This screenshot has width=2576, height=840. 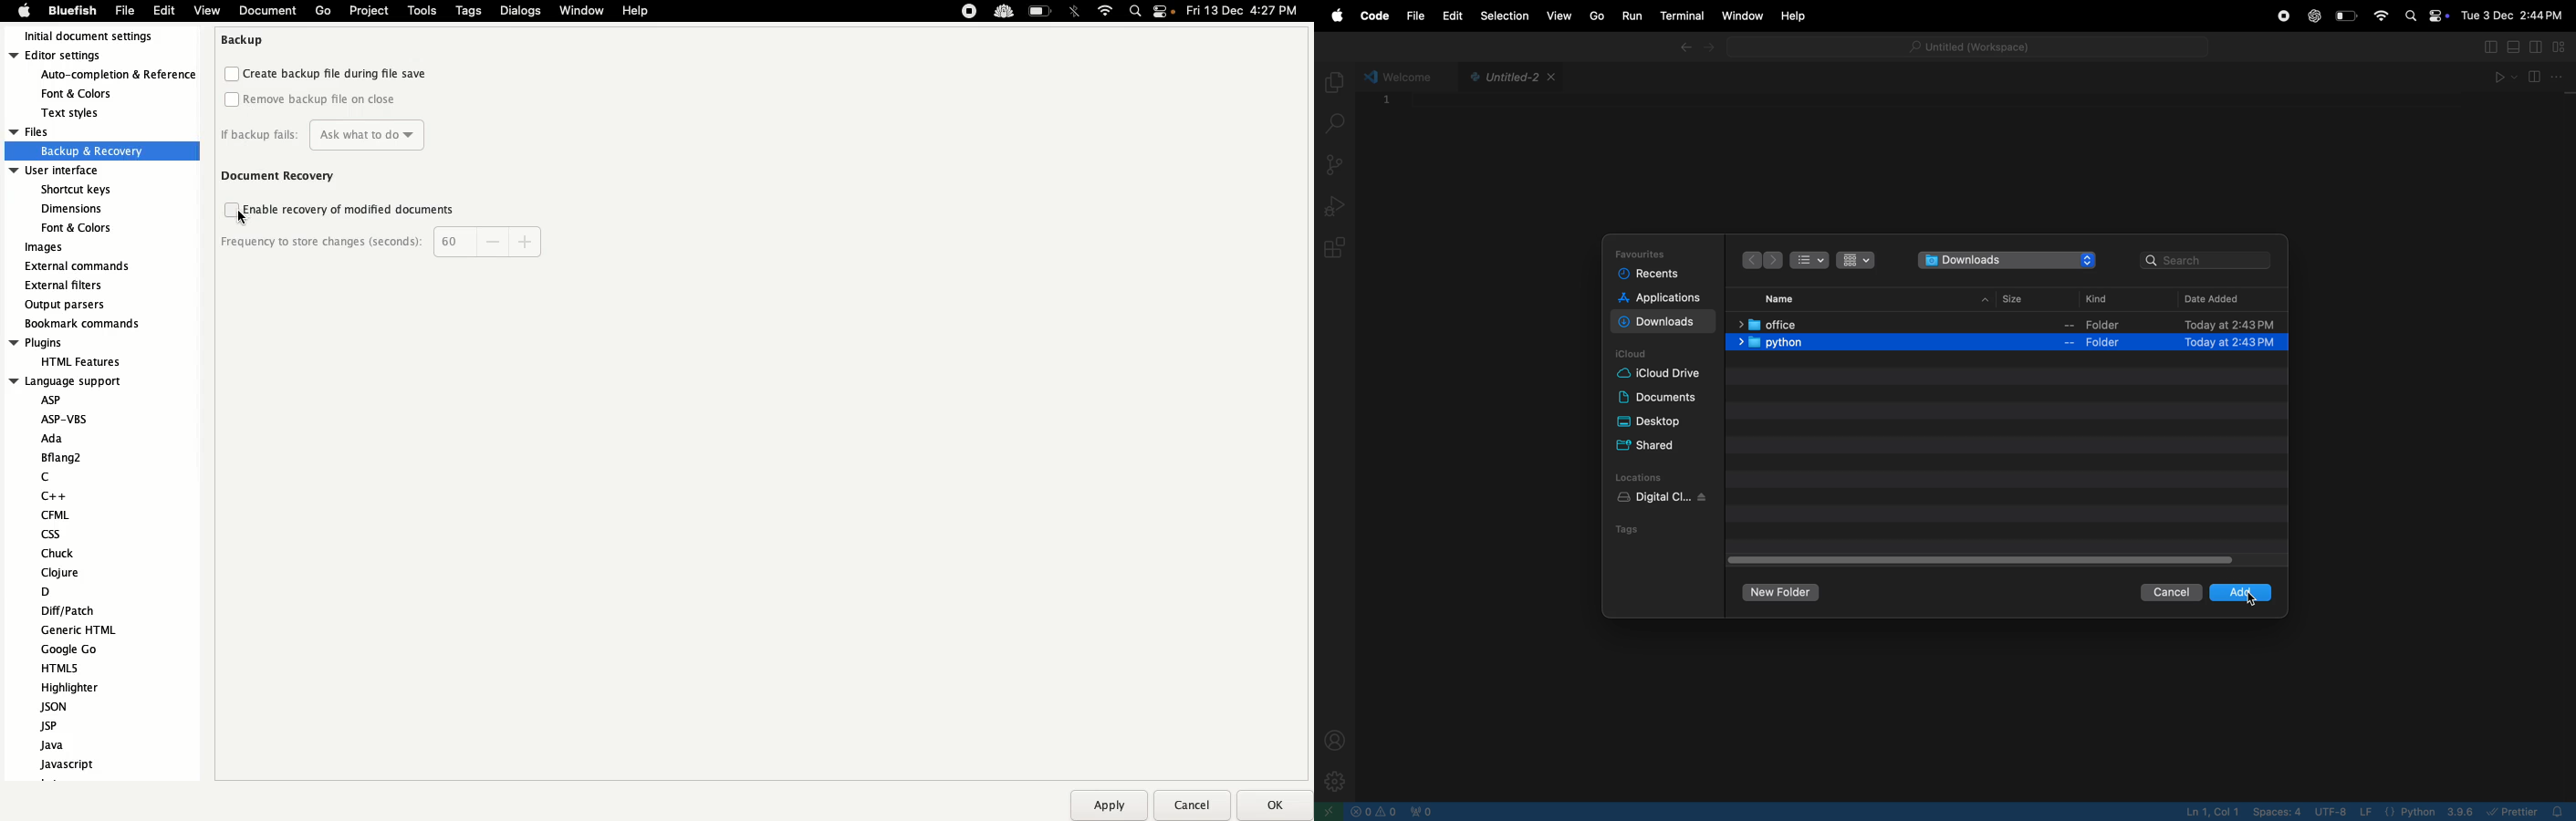 What do you see at coordinates (1041, 11) in the screenshot?
I see `Charge` at bounding box center [1041, 11].